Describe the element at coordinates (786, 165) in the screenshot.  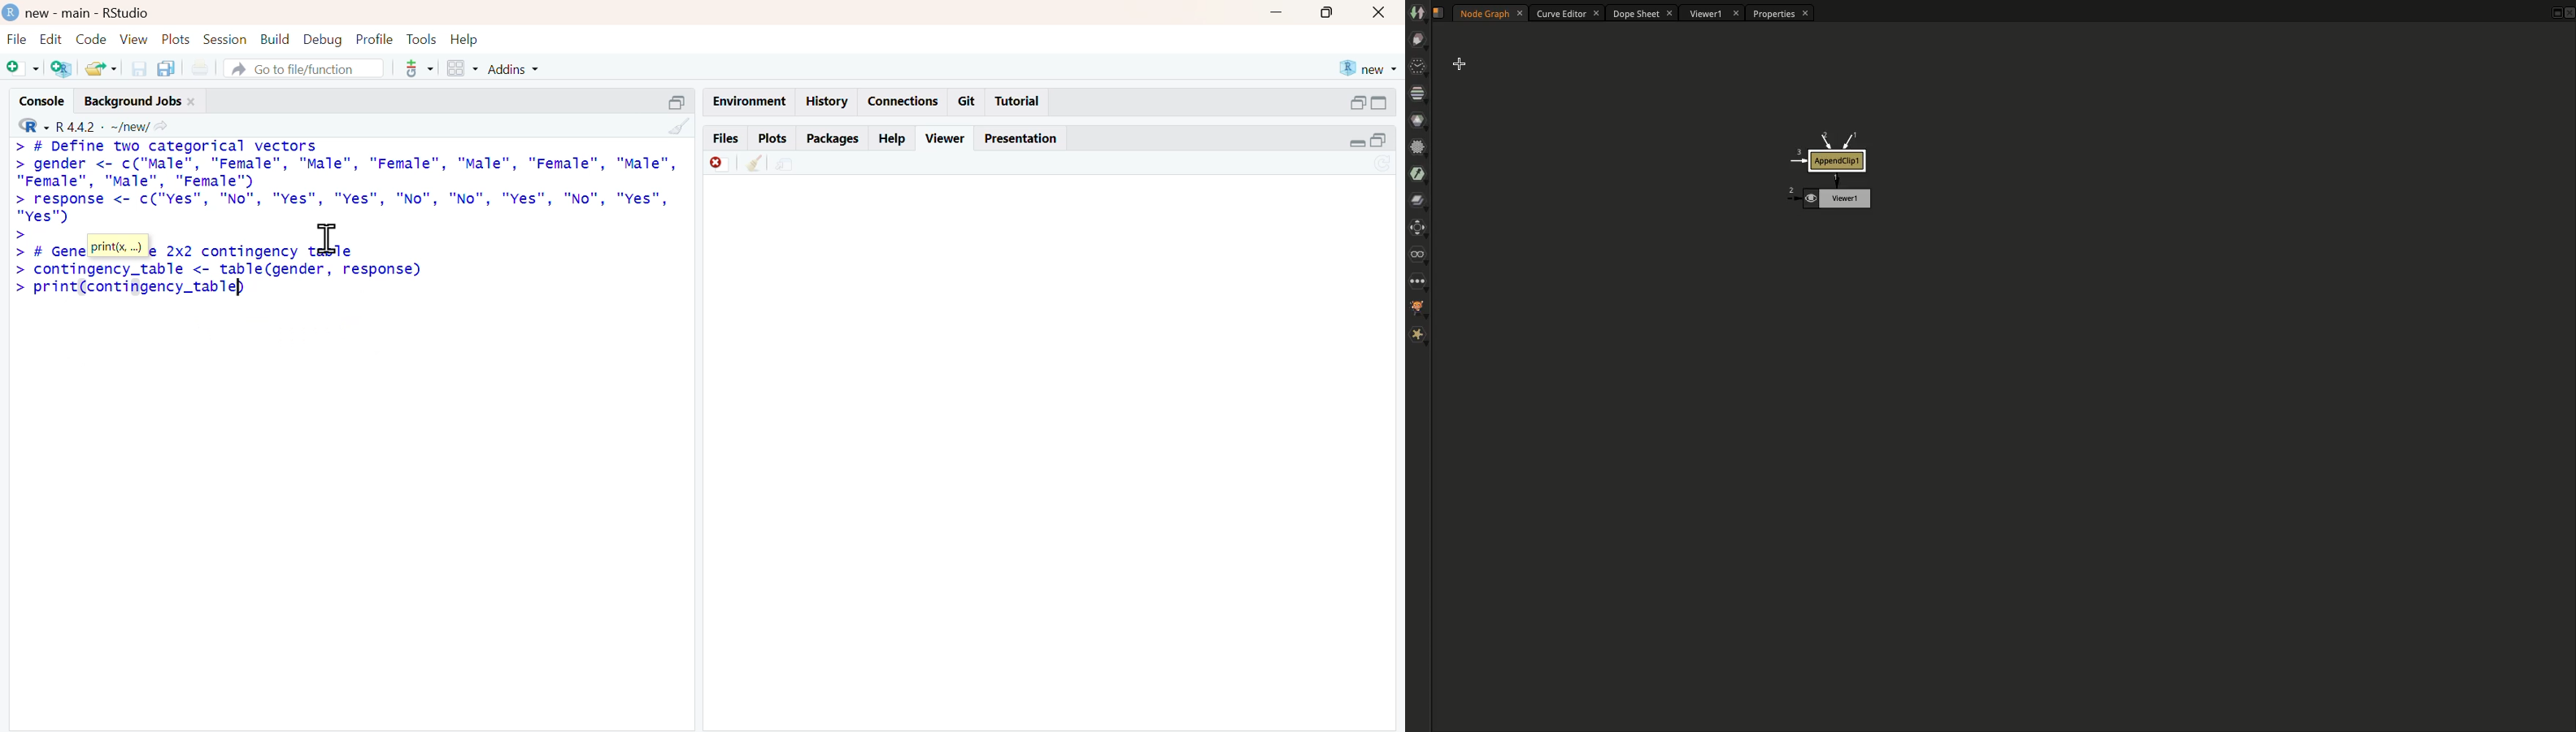
I see `share` at that location.